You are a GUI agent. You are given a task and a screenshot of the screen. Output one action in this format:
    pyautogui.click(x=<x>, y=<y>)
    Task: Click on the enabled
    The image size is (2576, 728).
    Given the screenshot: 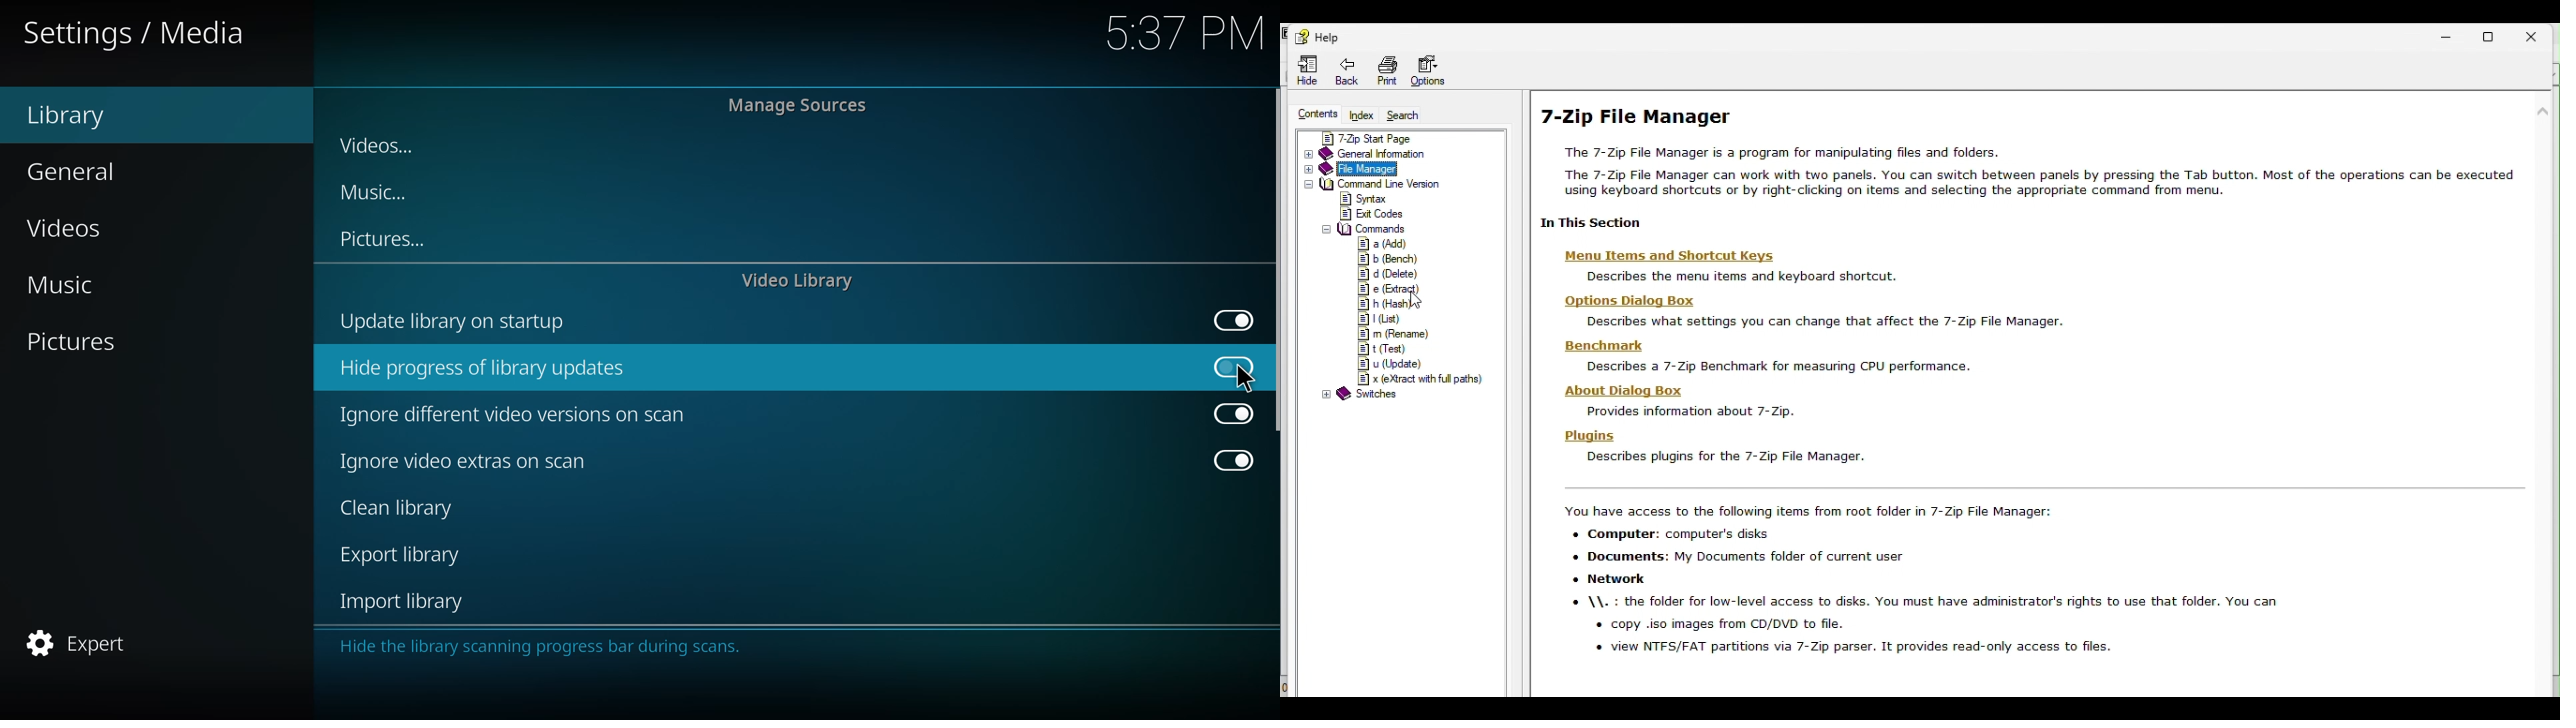 What is the action you would take?
    pyautogui.click(x=1225, y=414)
    